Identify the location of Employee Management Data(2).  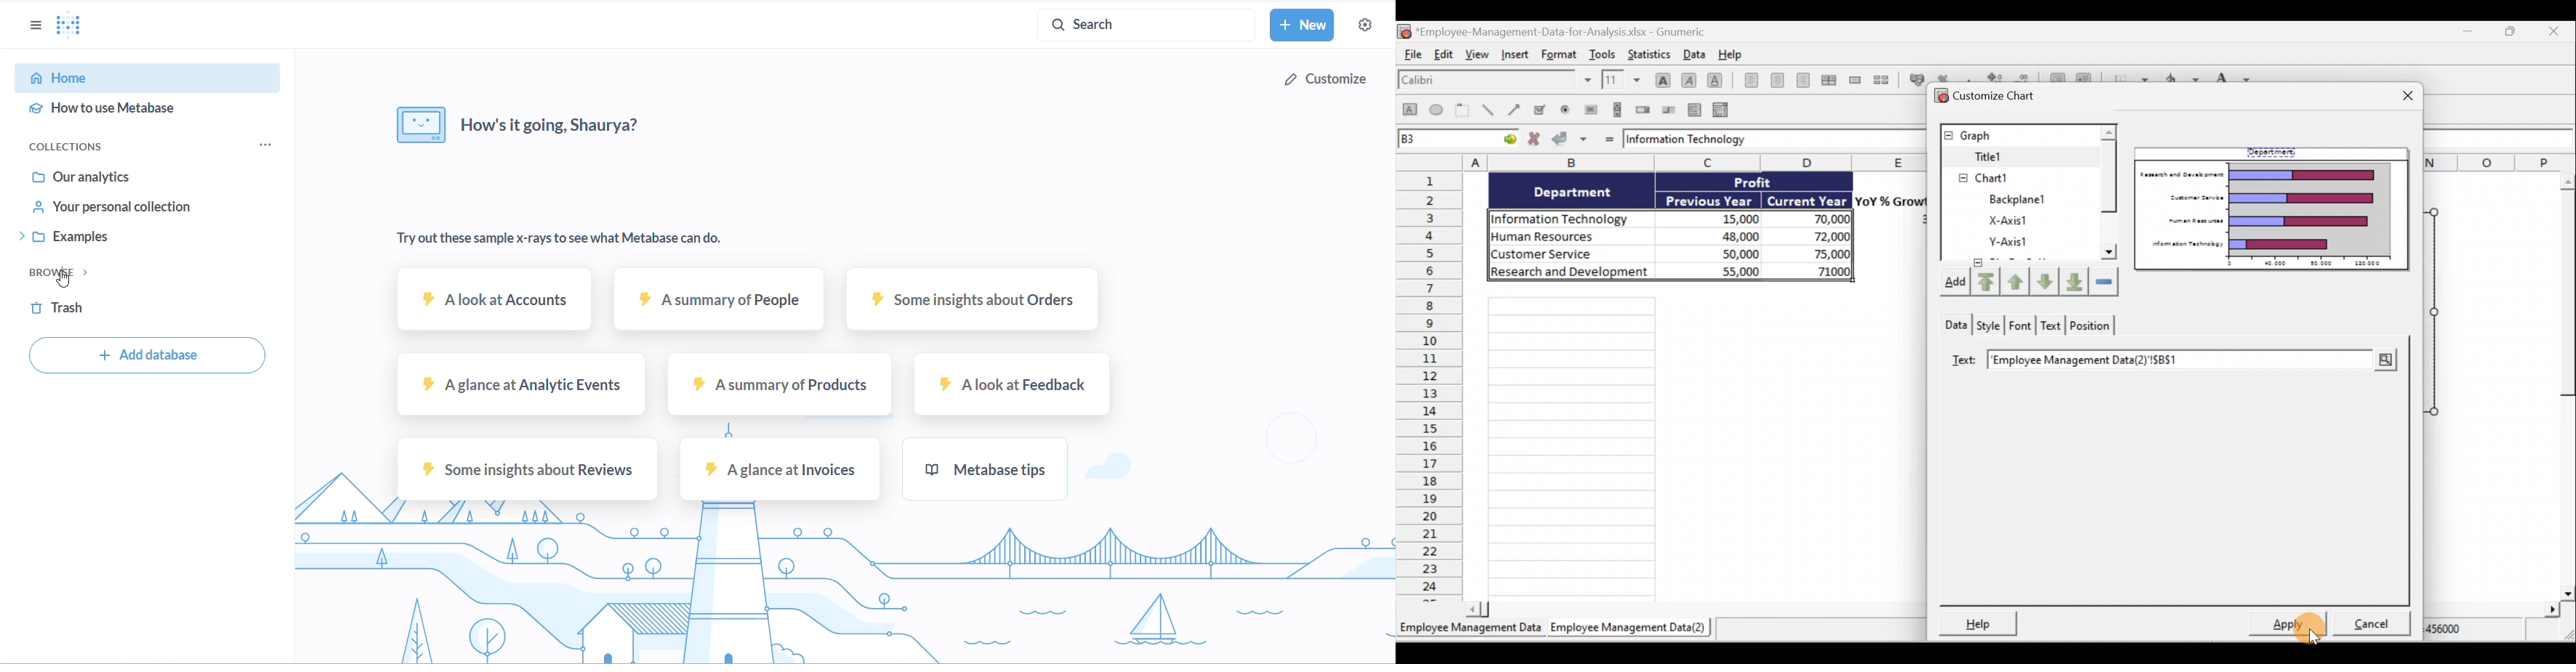
(1631, 628).